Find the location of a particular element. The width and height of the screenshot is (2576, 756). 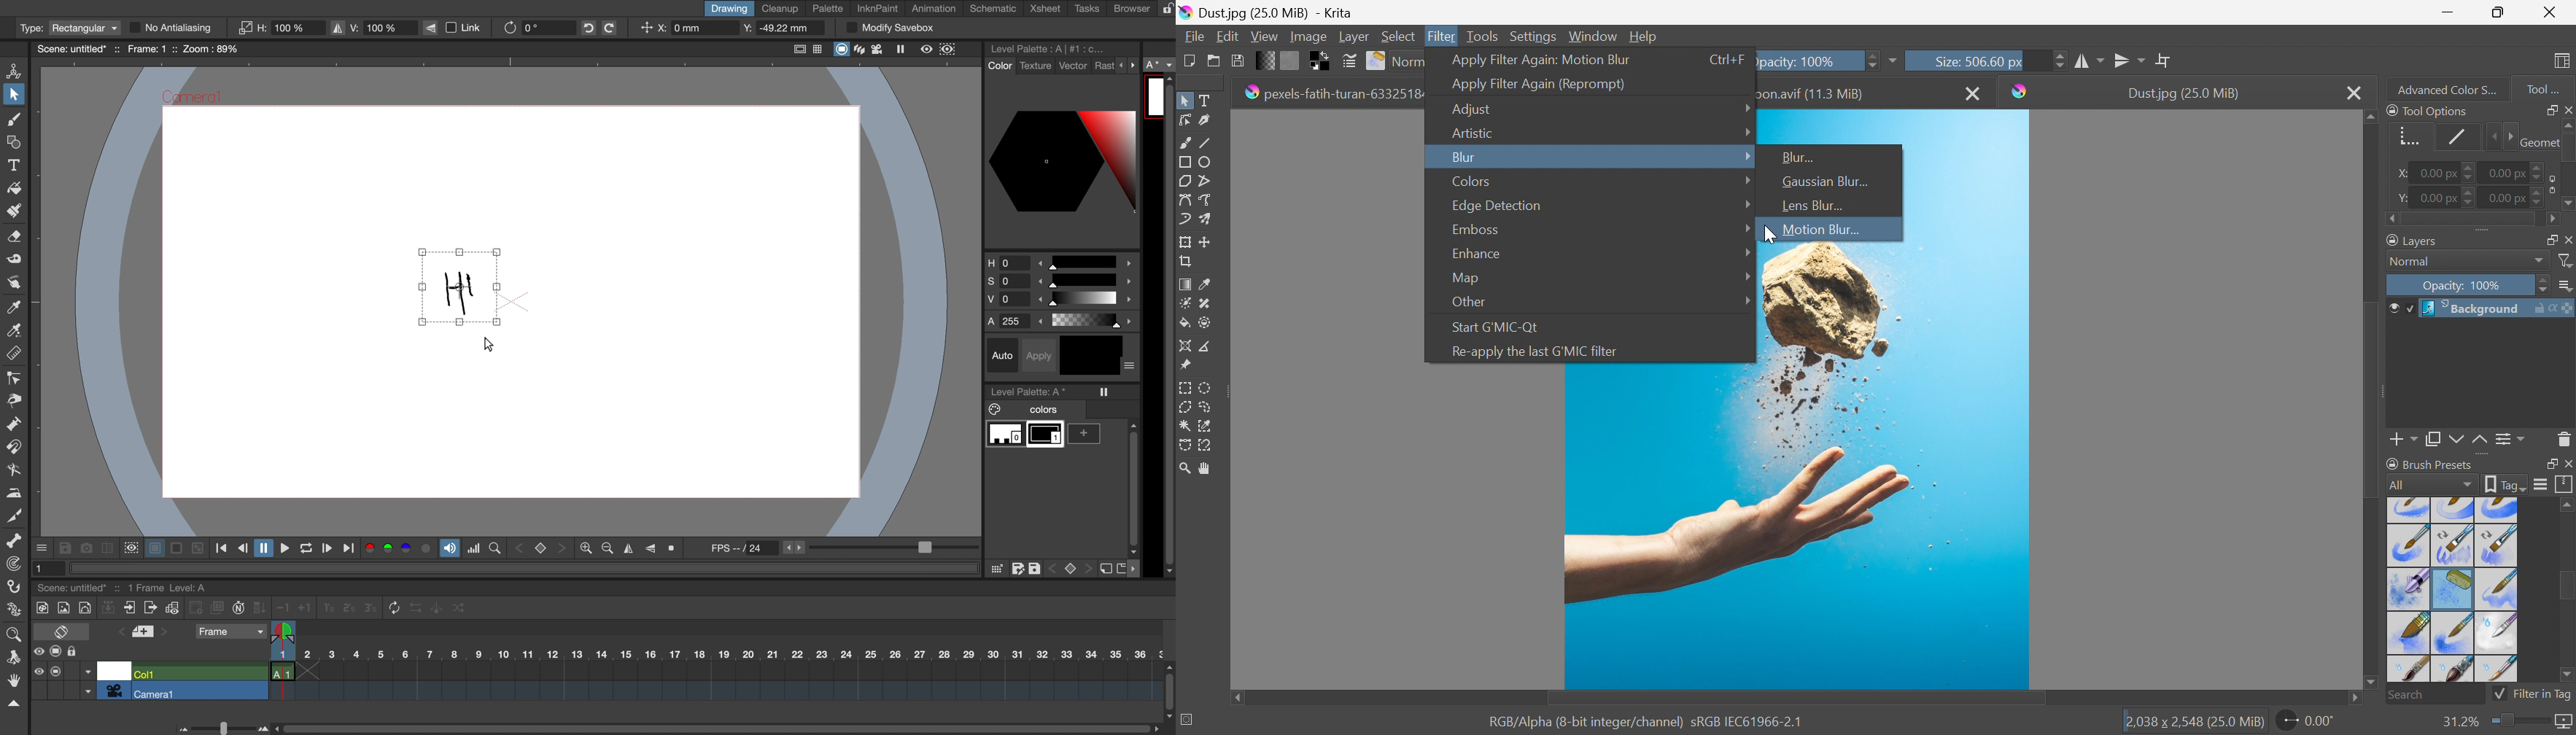

Tool Options is located at coordinates (2427, 110).